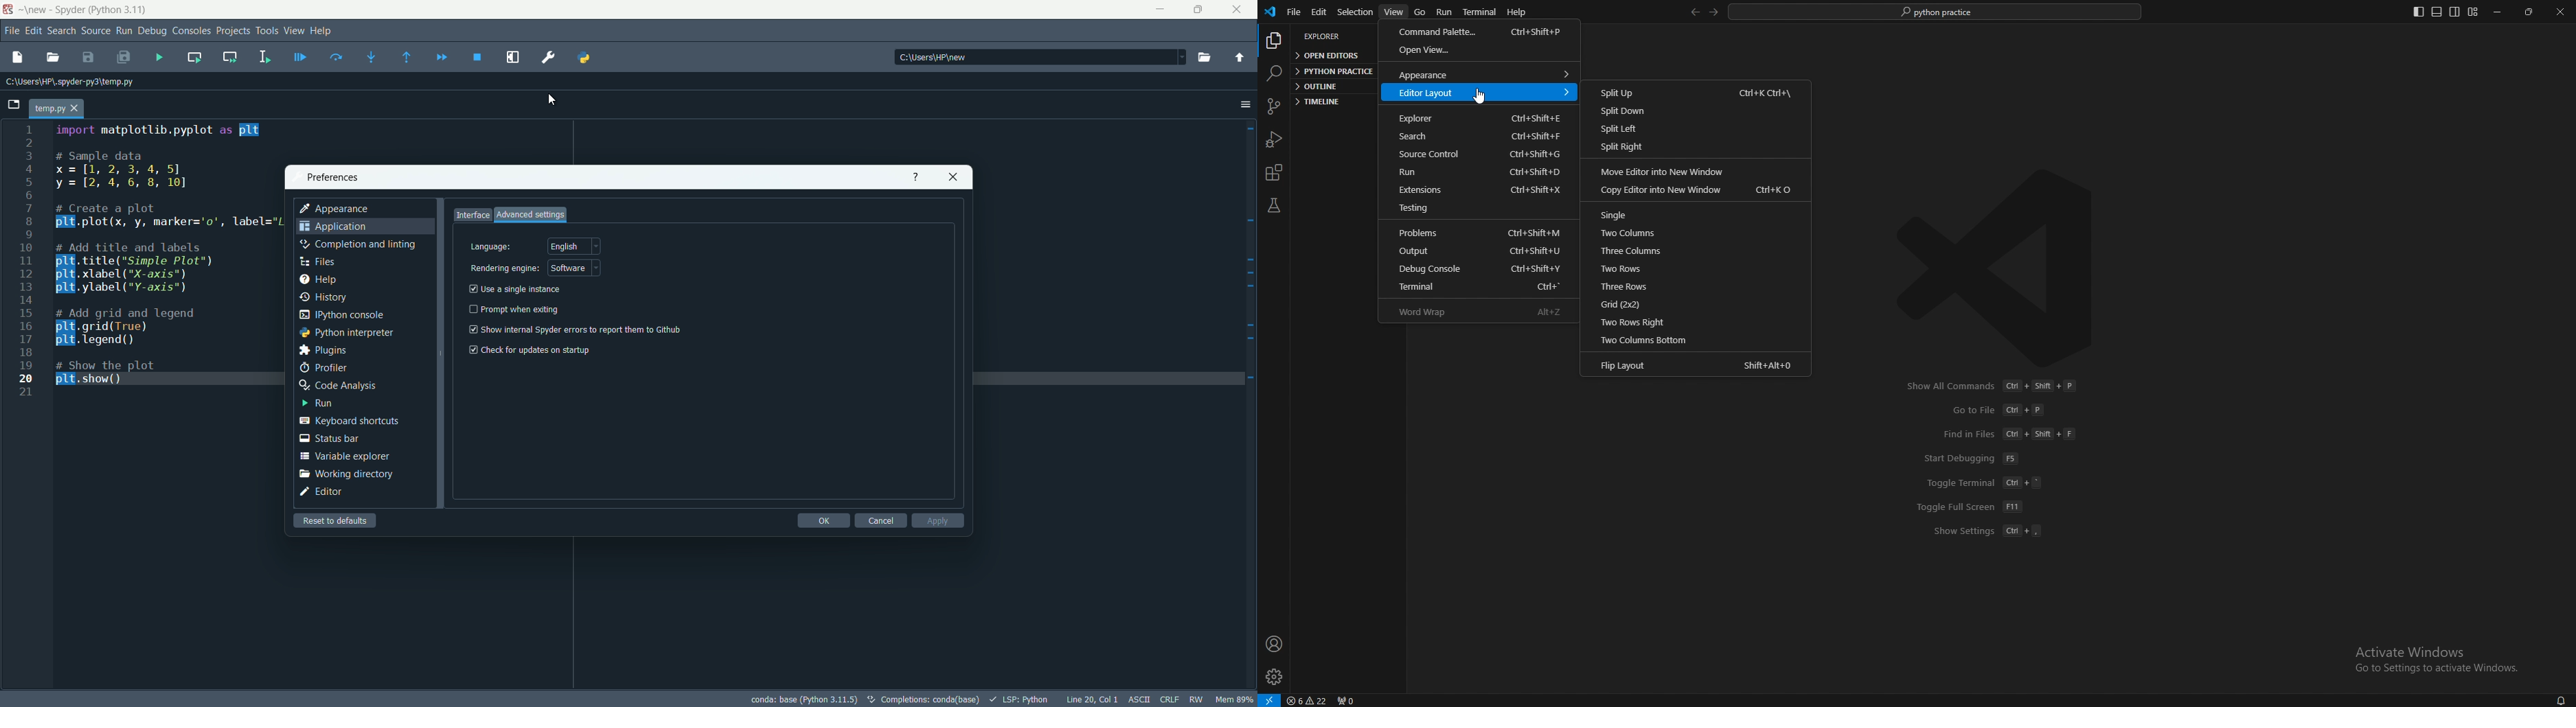  I want to click on check for updates on startup, so click(529, 350).